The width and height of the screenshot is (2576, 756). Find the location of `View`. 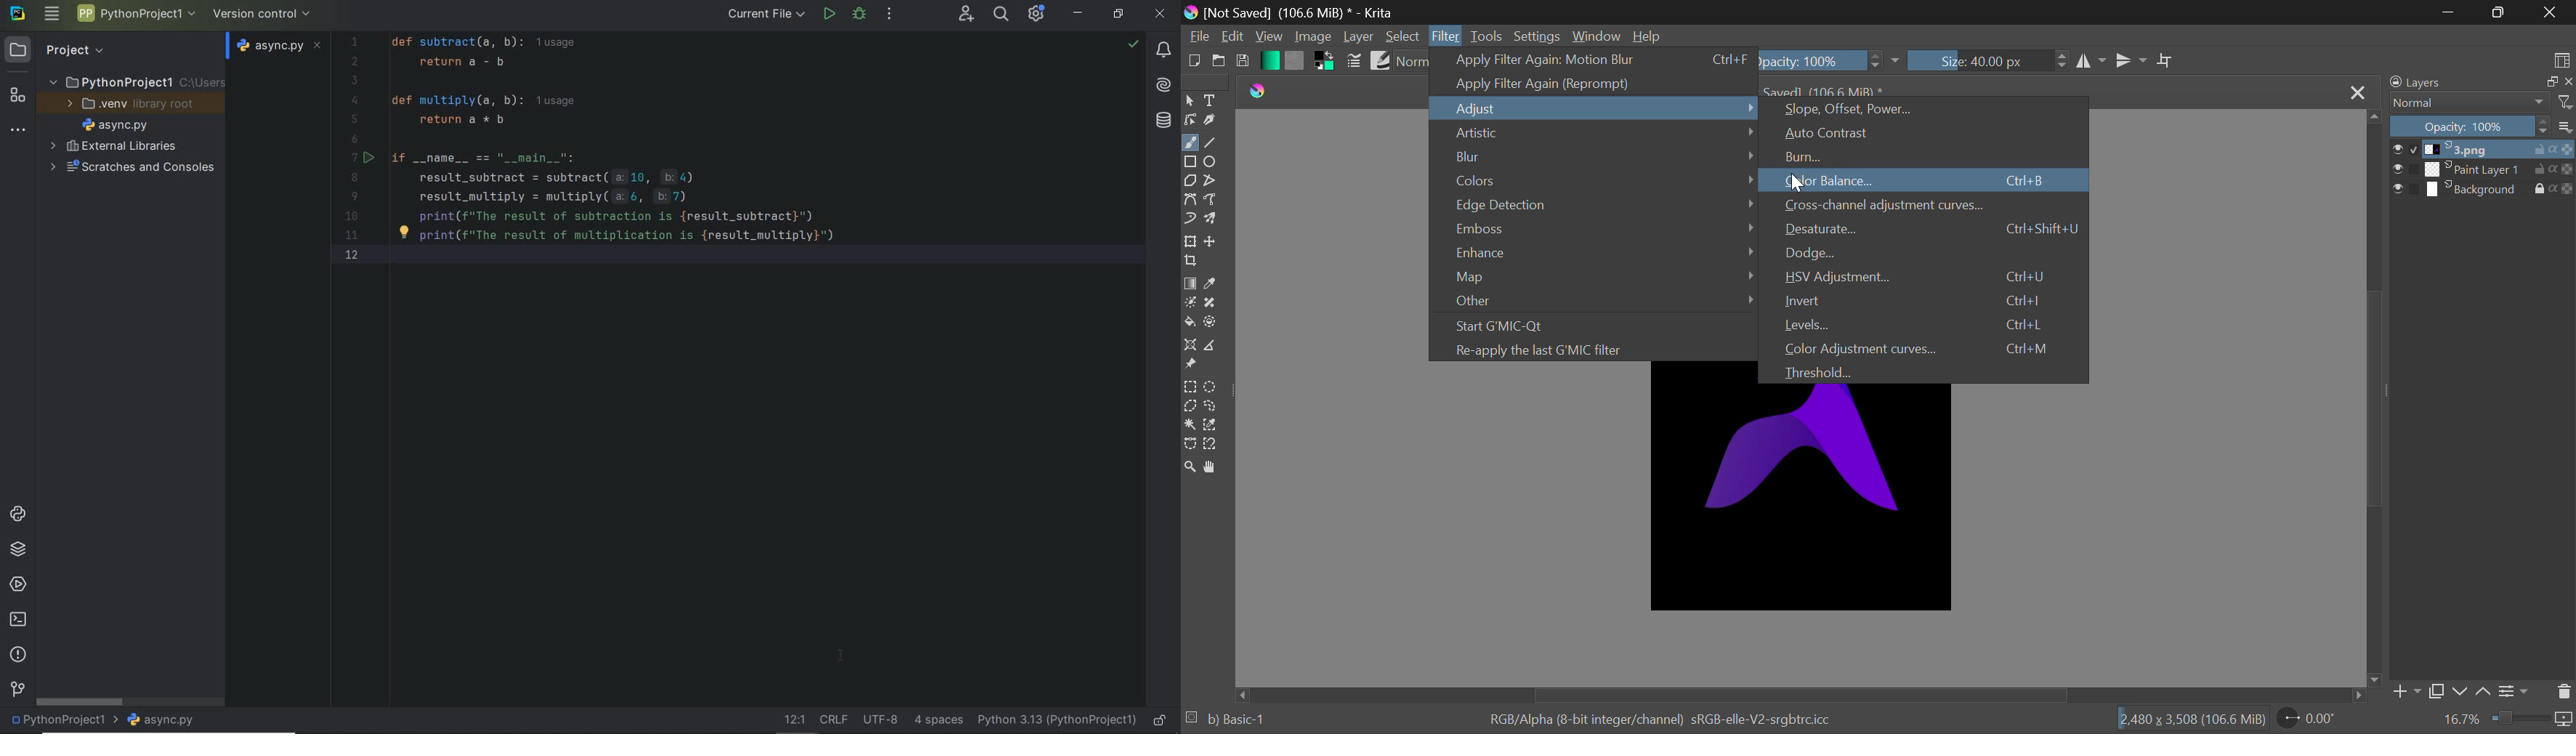

View is located at coordinates (1269, 38).